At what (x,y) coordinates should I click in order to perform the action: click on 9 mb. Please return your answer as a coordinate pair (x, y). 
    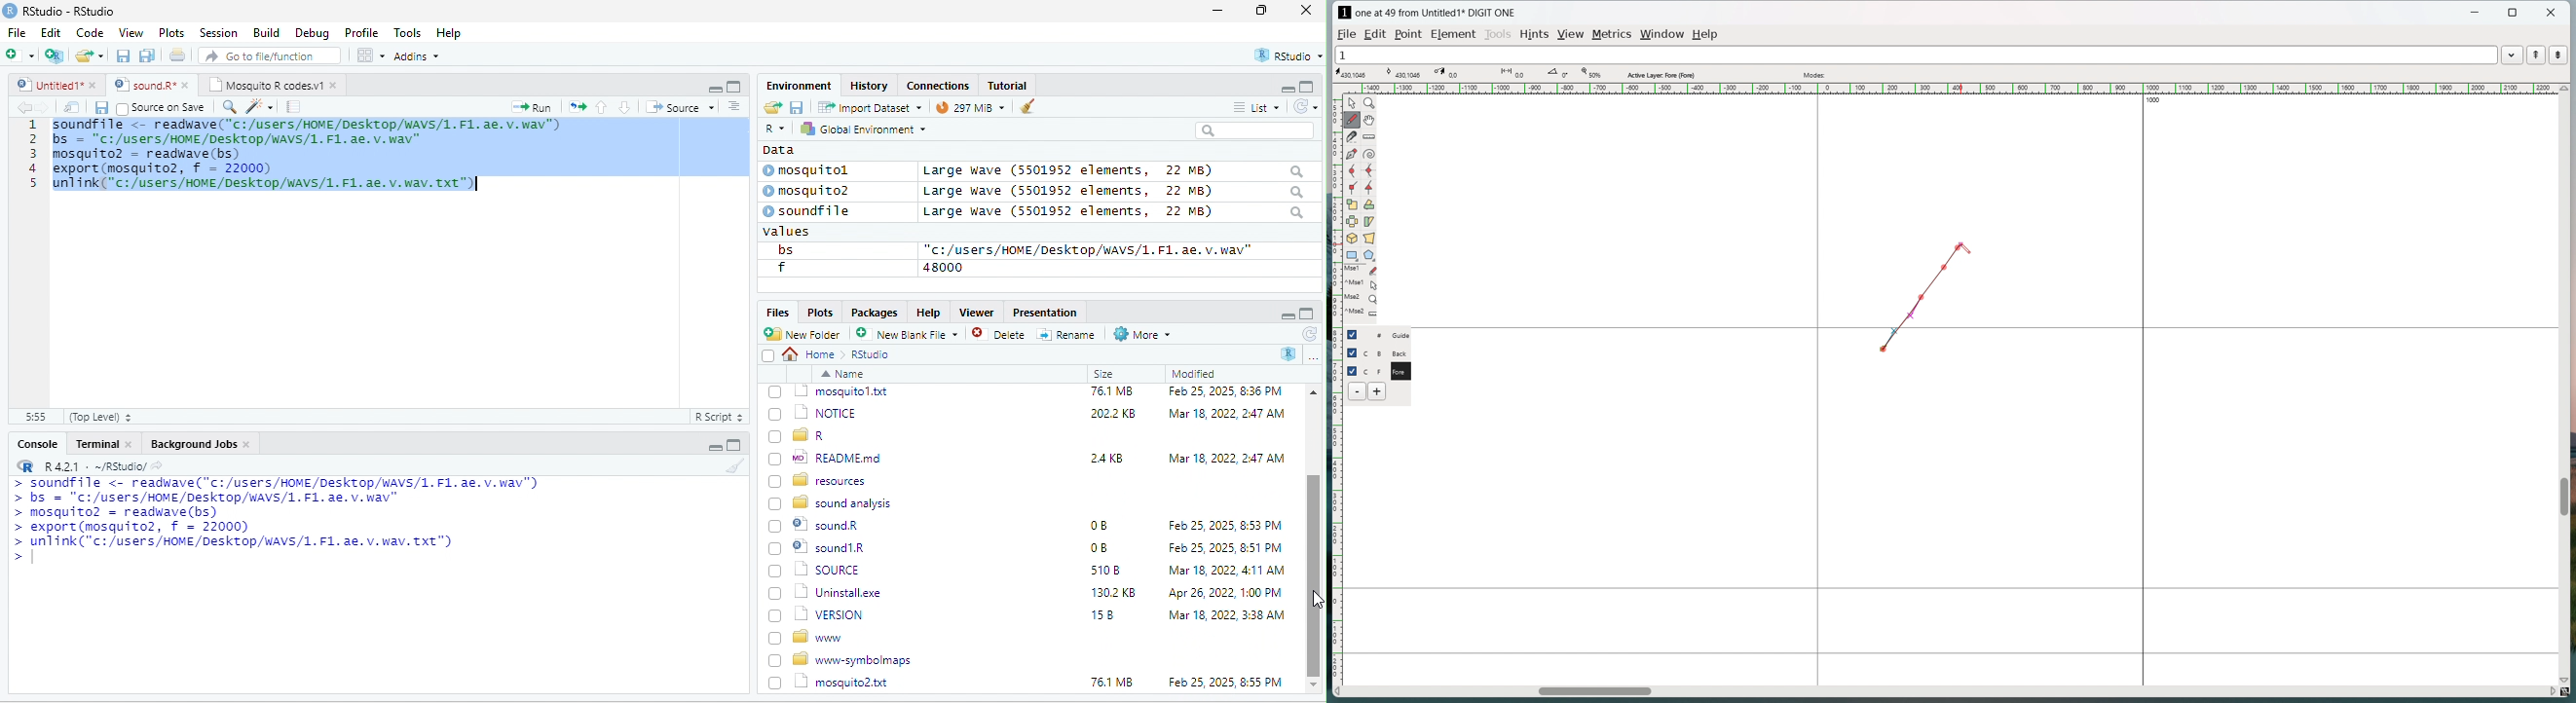
    Looking at the image, I should click on (967, 109).